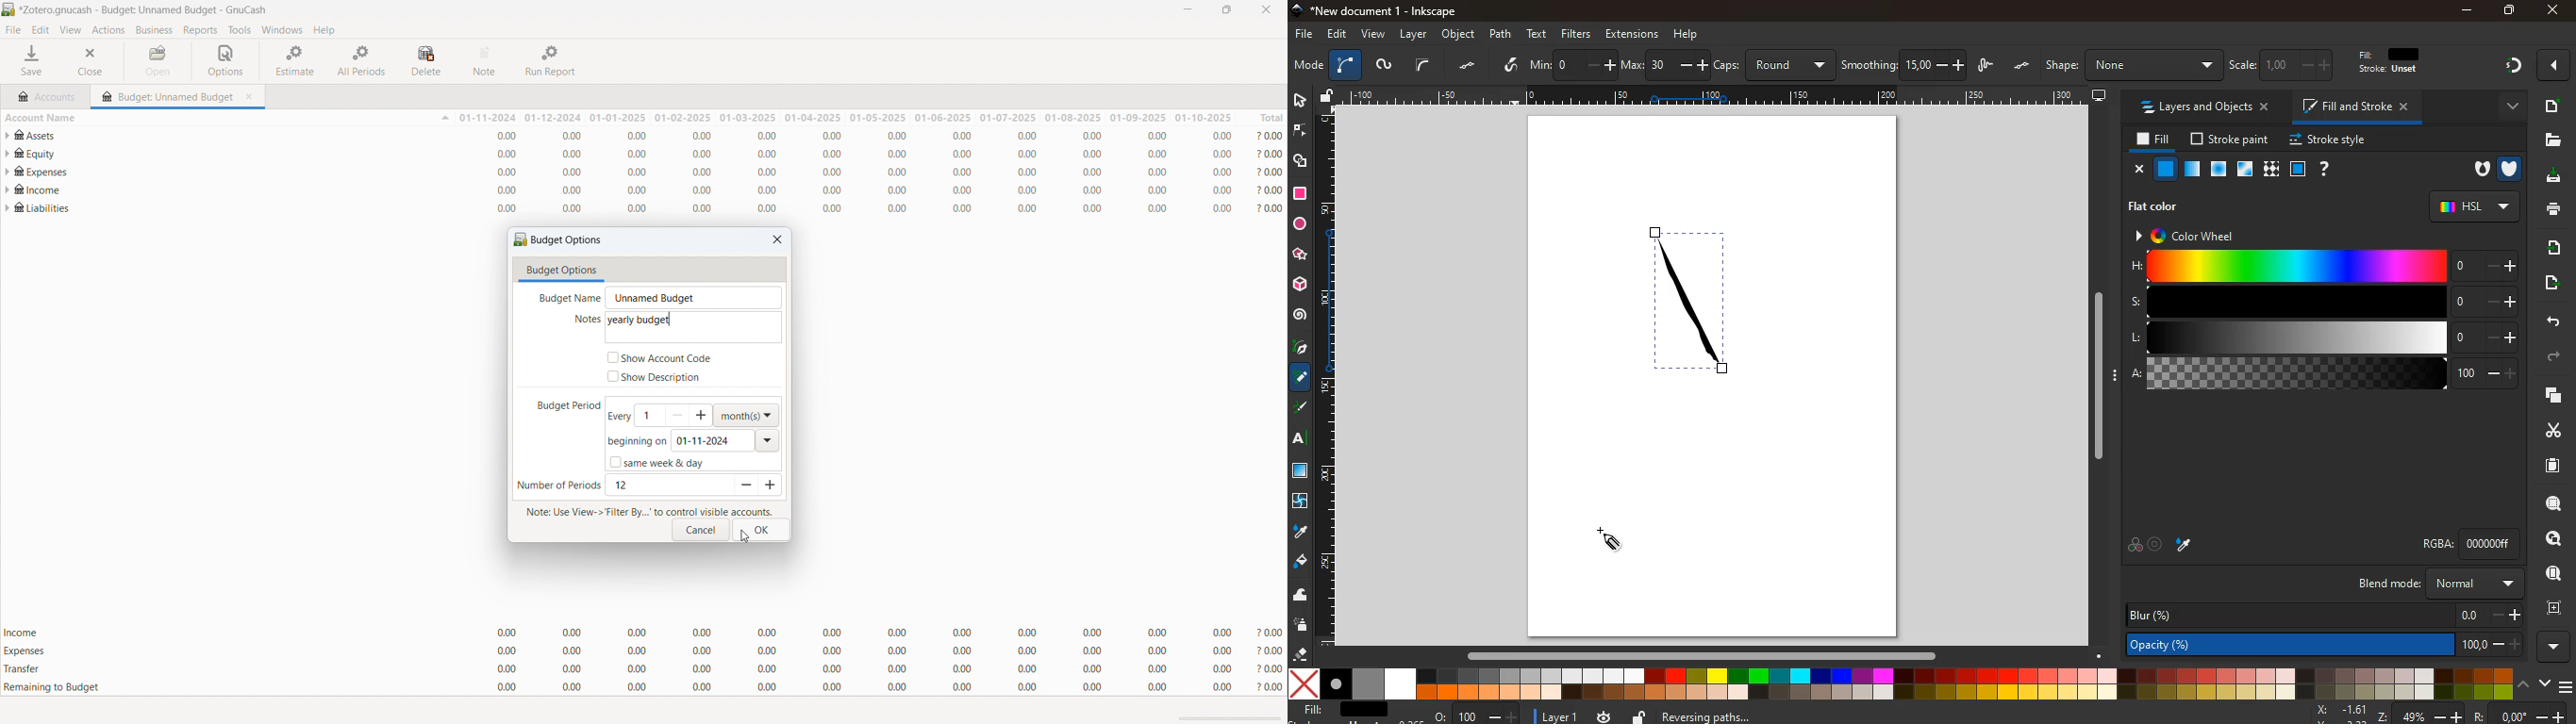 The height and width of the screenshot is (728, 2576). Describe the element at coordinates (649, 510) in the screenshot. I see `Note: Use View-> Filter By..." to control visible accounts.` at that location.